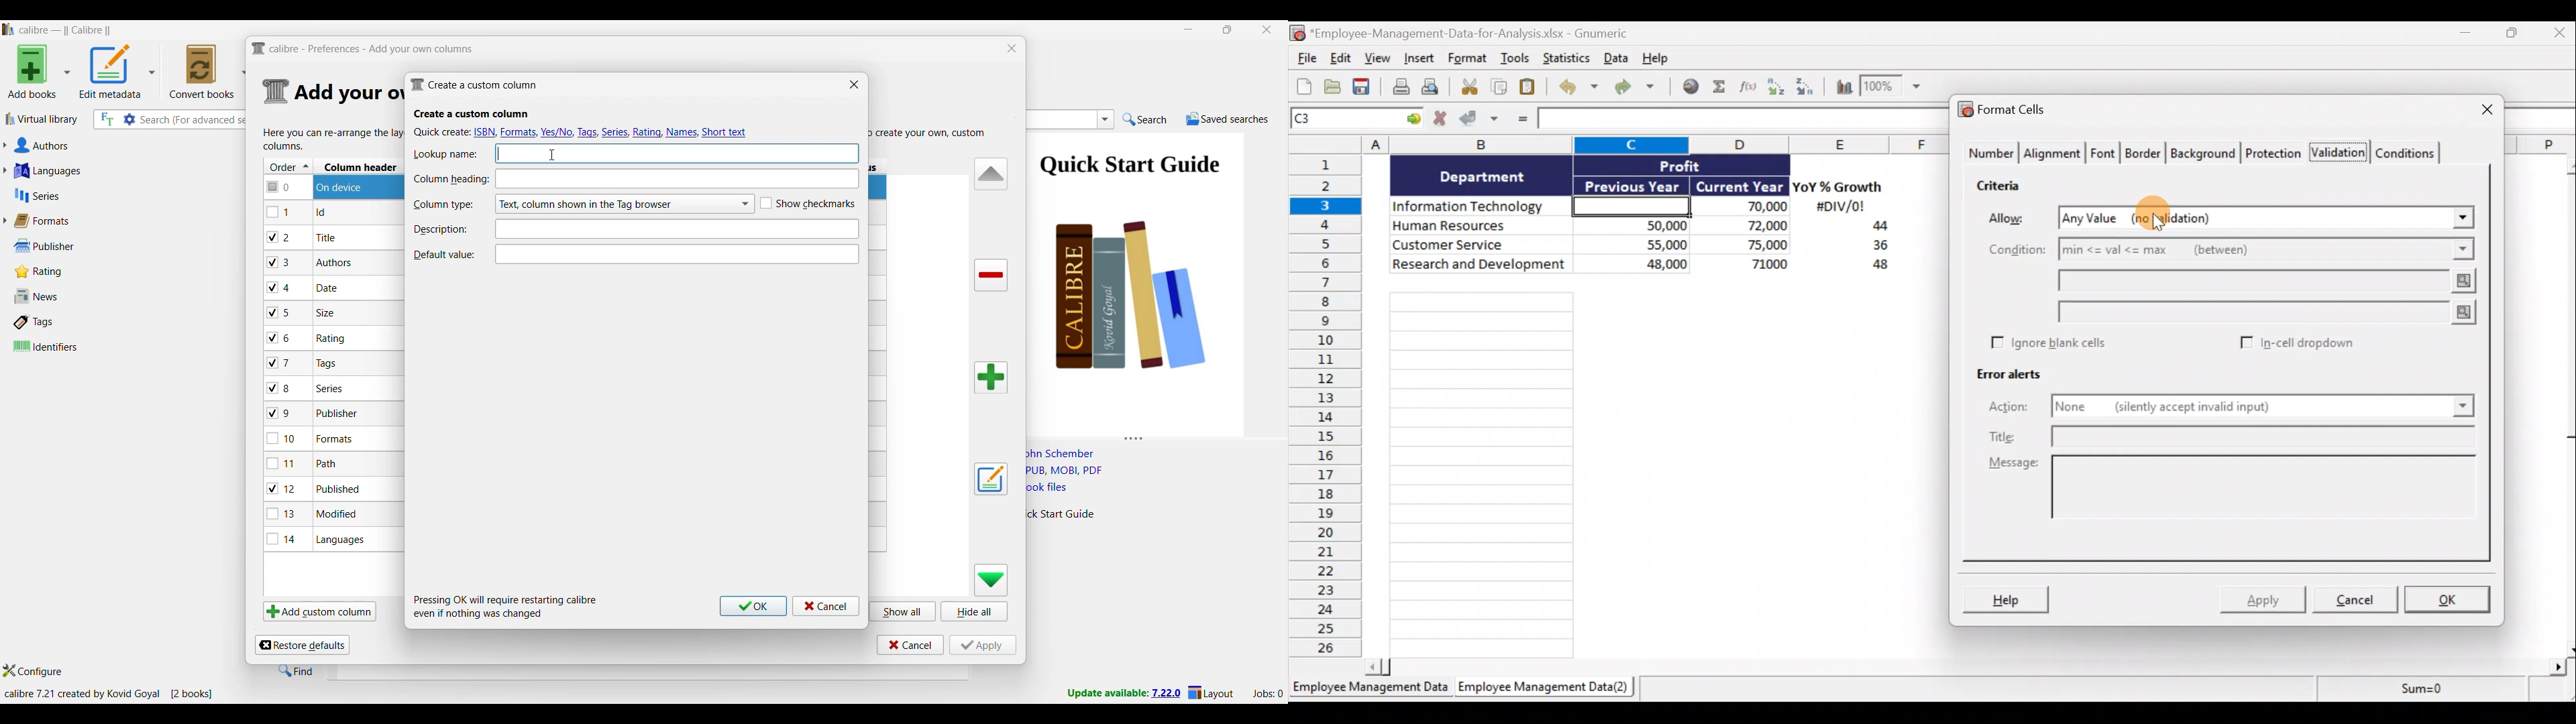  Describe the element at coordinates (1660, 57) in the screenshot. I see `Help` at that location.